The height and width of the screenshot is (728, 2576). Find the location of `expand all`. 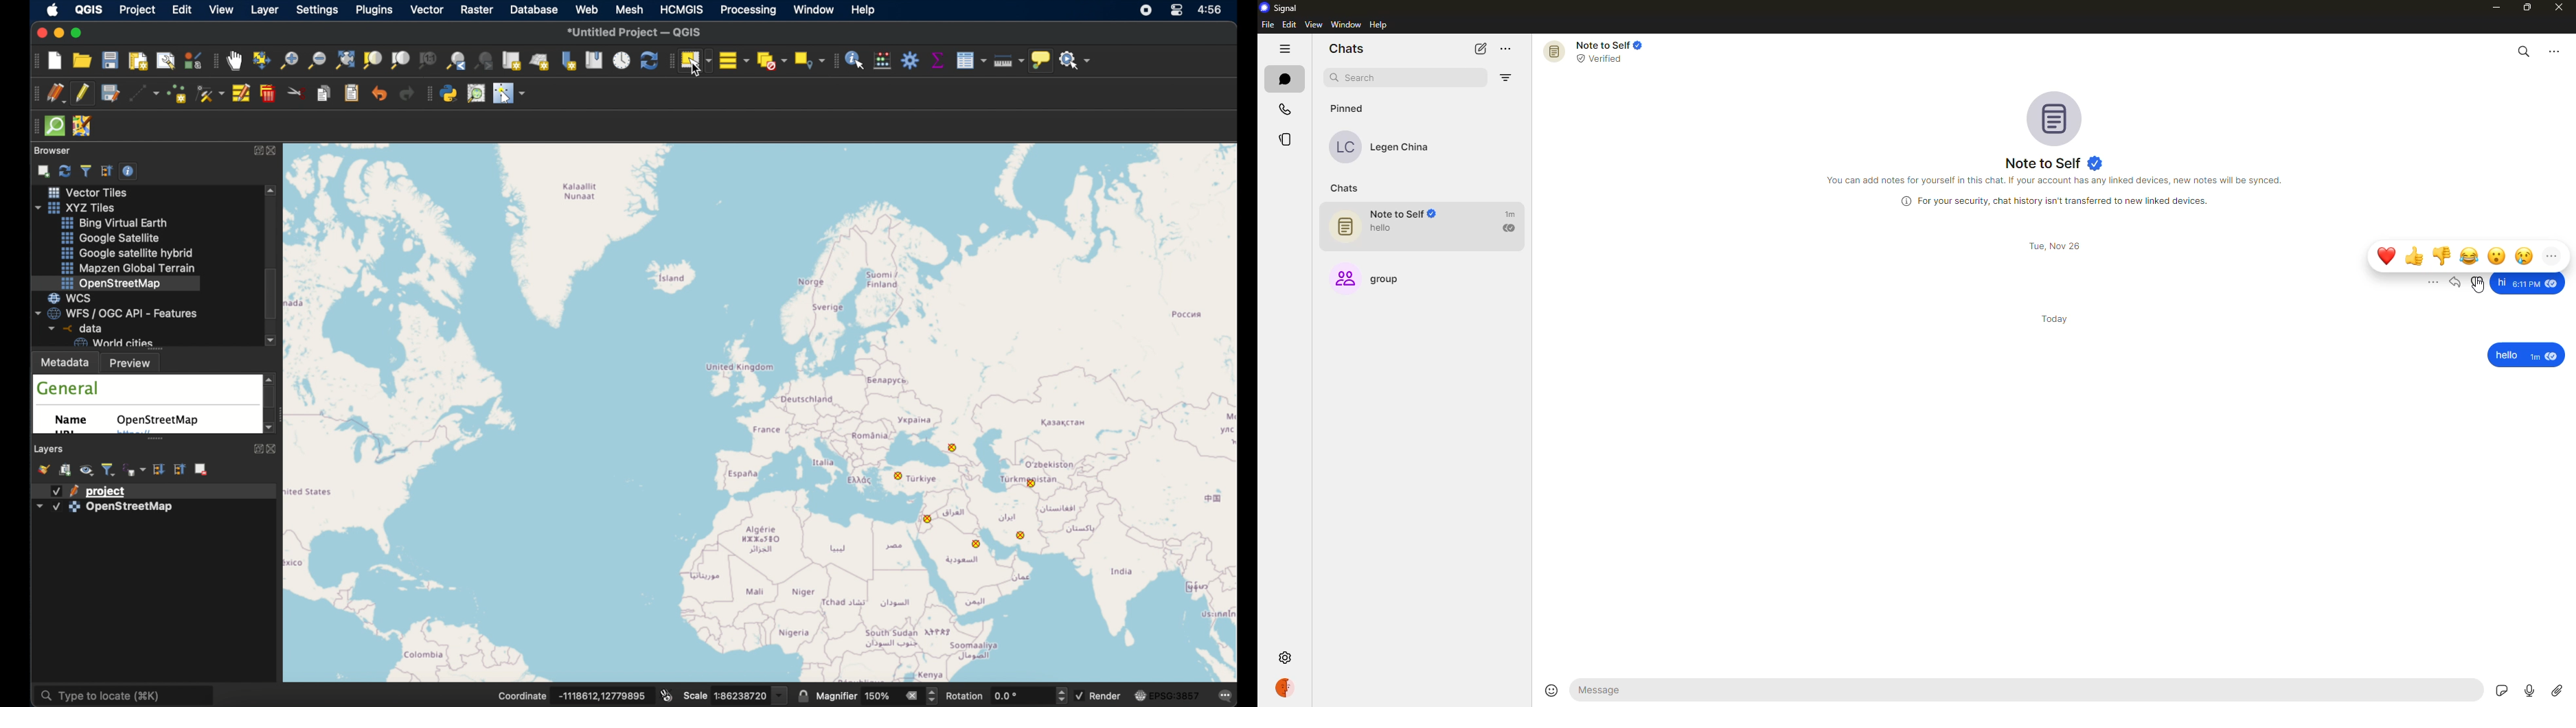

expand all is located at coordinates (158, 469).